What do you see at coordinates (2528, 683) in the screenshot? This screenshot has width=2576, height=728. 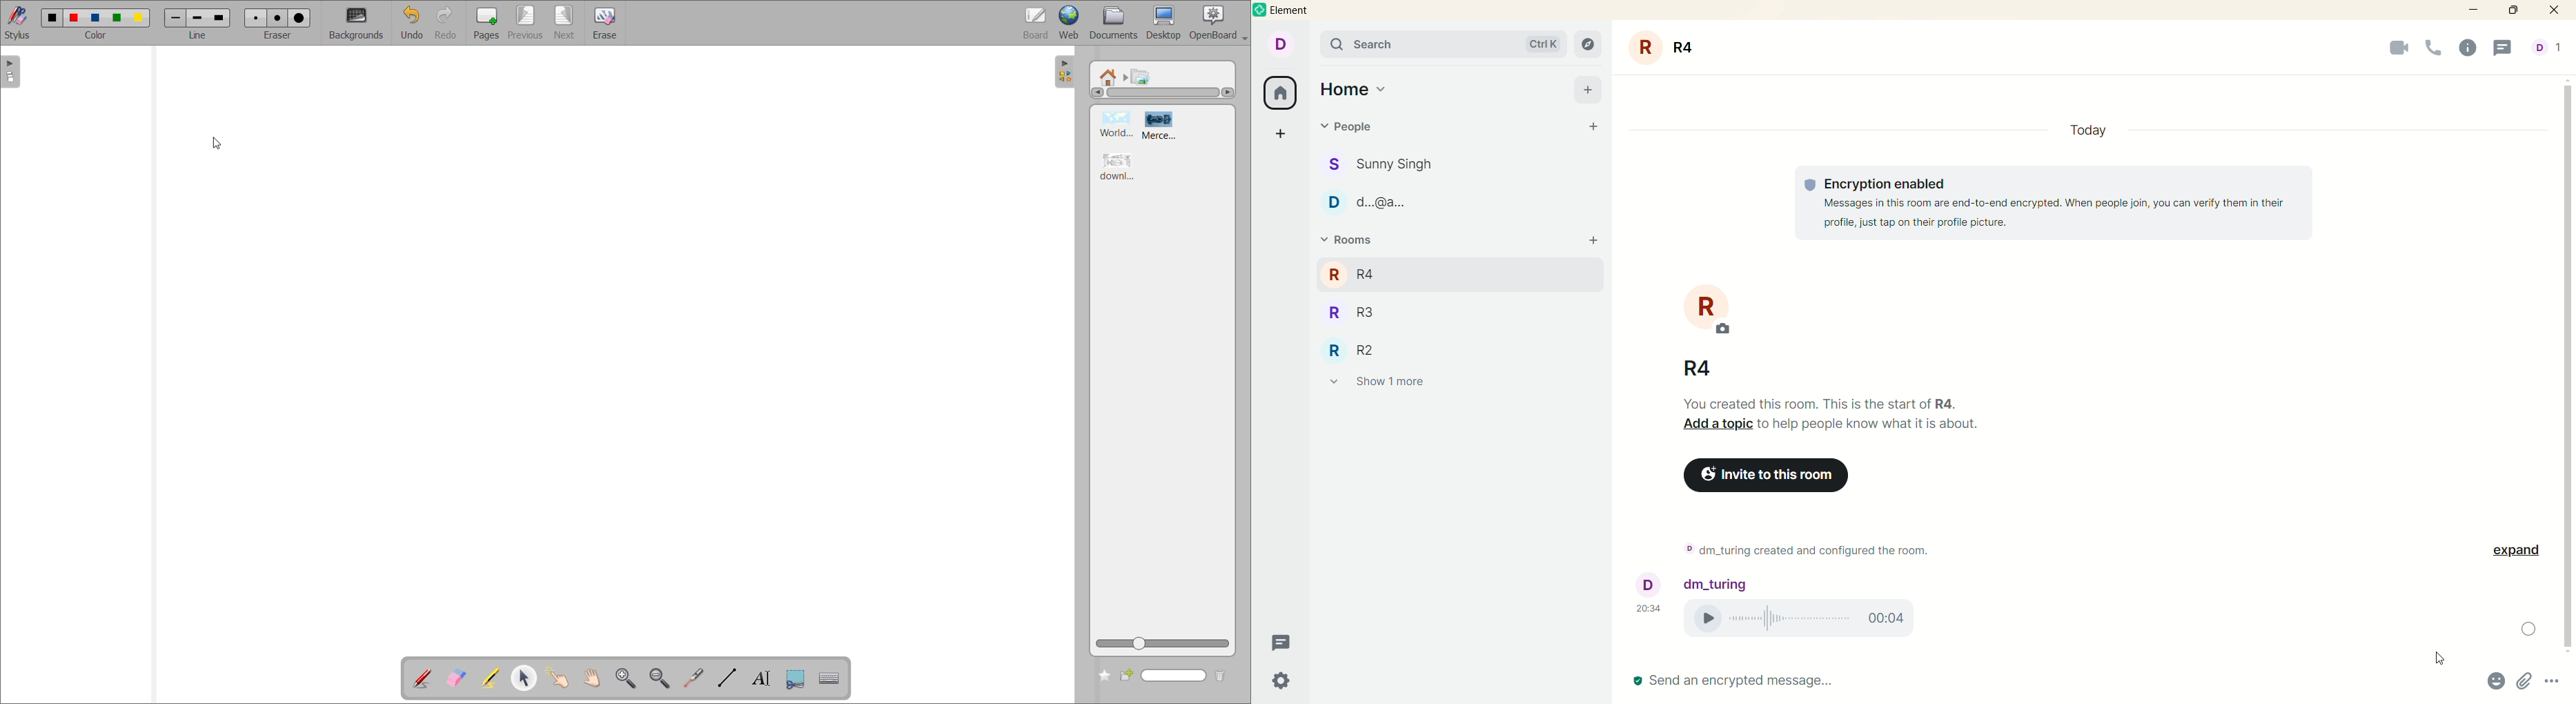 I see `` at bounding box center [2528, 683].